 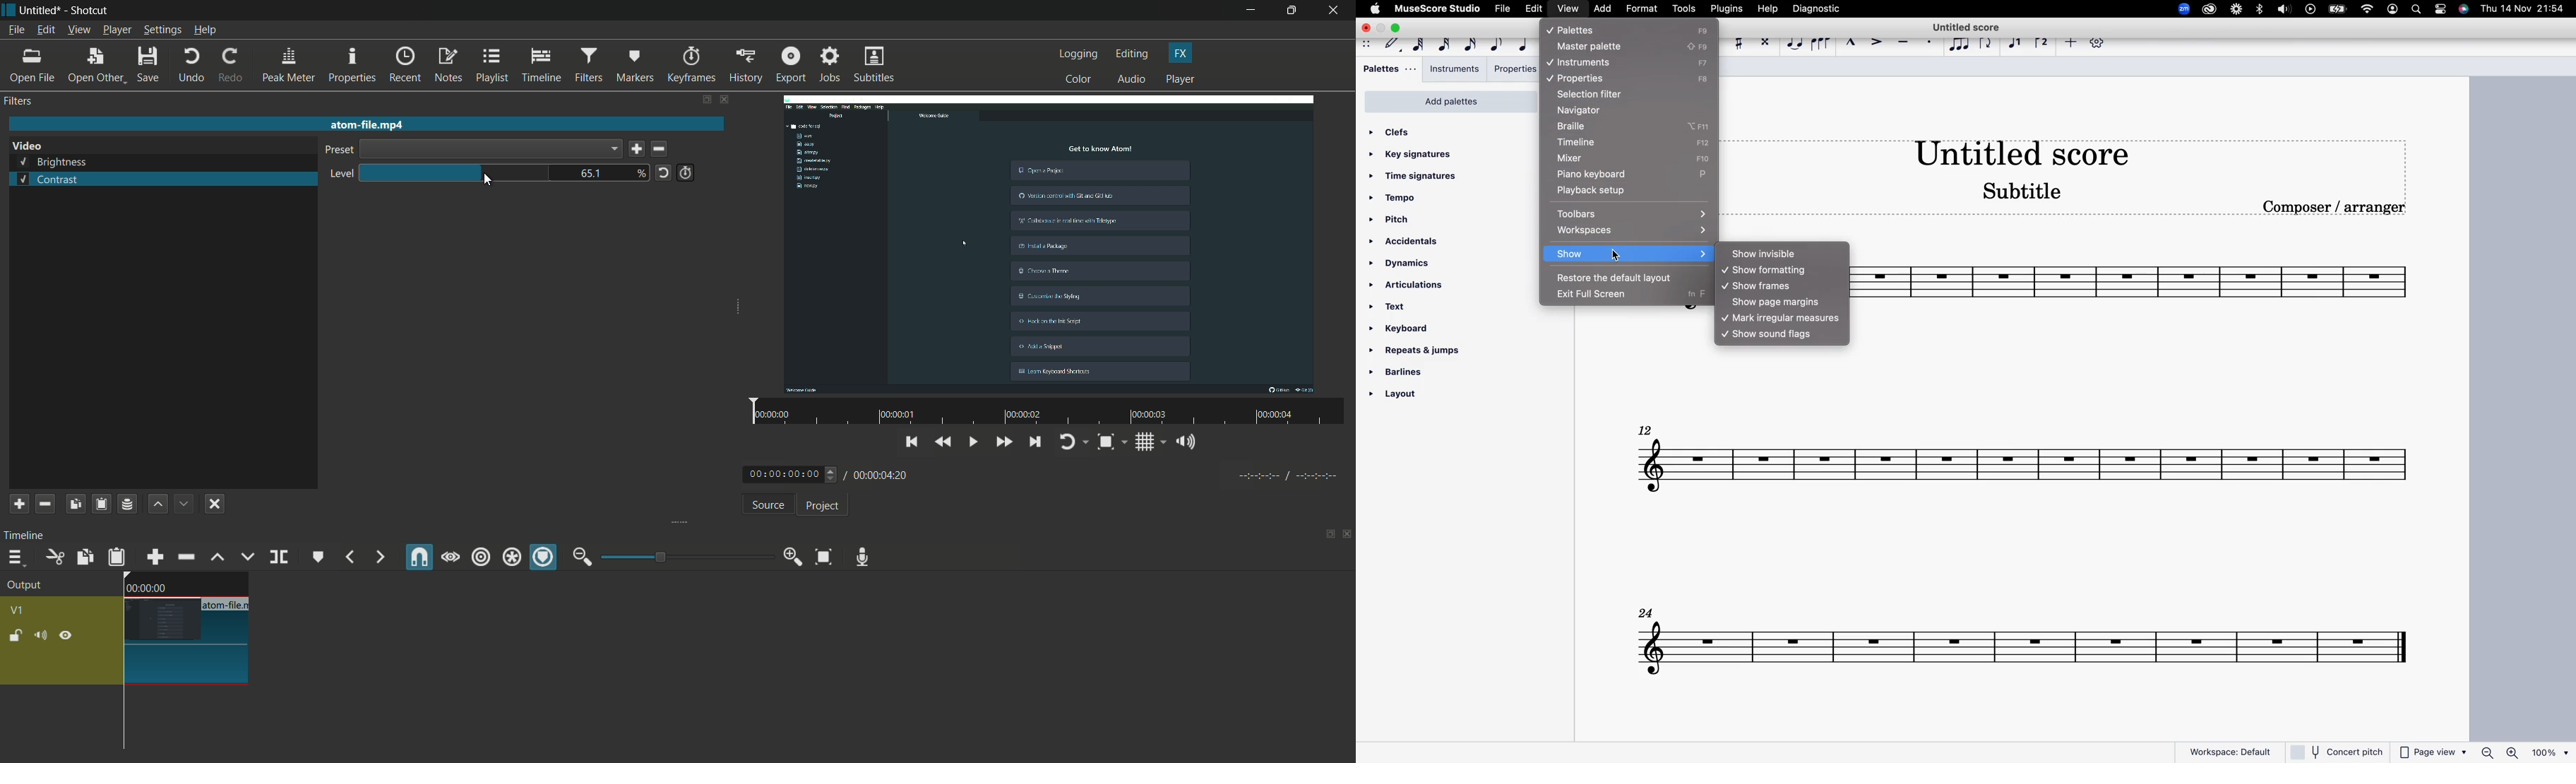 What do you see at coordinates (1762, 41) in the screenshot?
I see `toggle double sharp` at bounding box center [1762, 41].